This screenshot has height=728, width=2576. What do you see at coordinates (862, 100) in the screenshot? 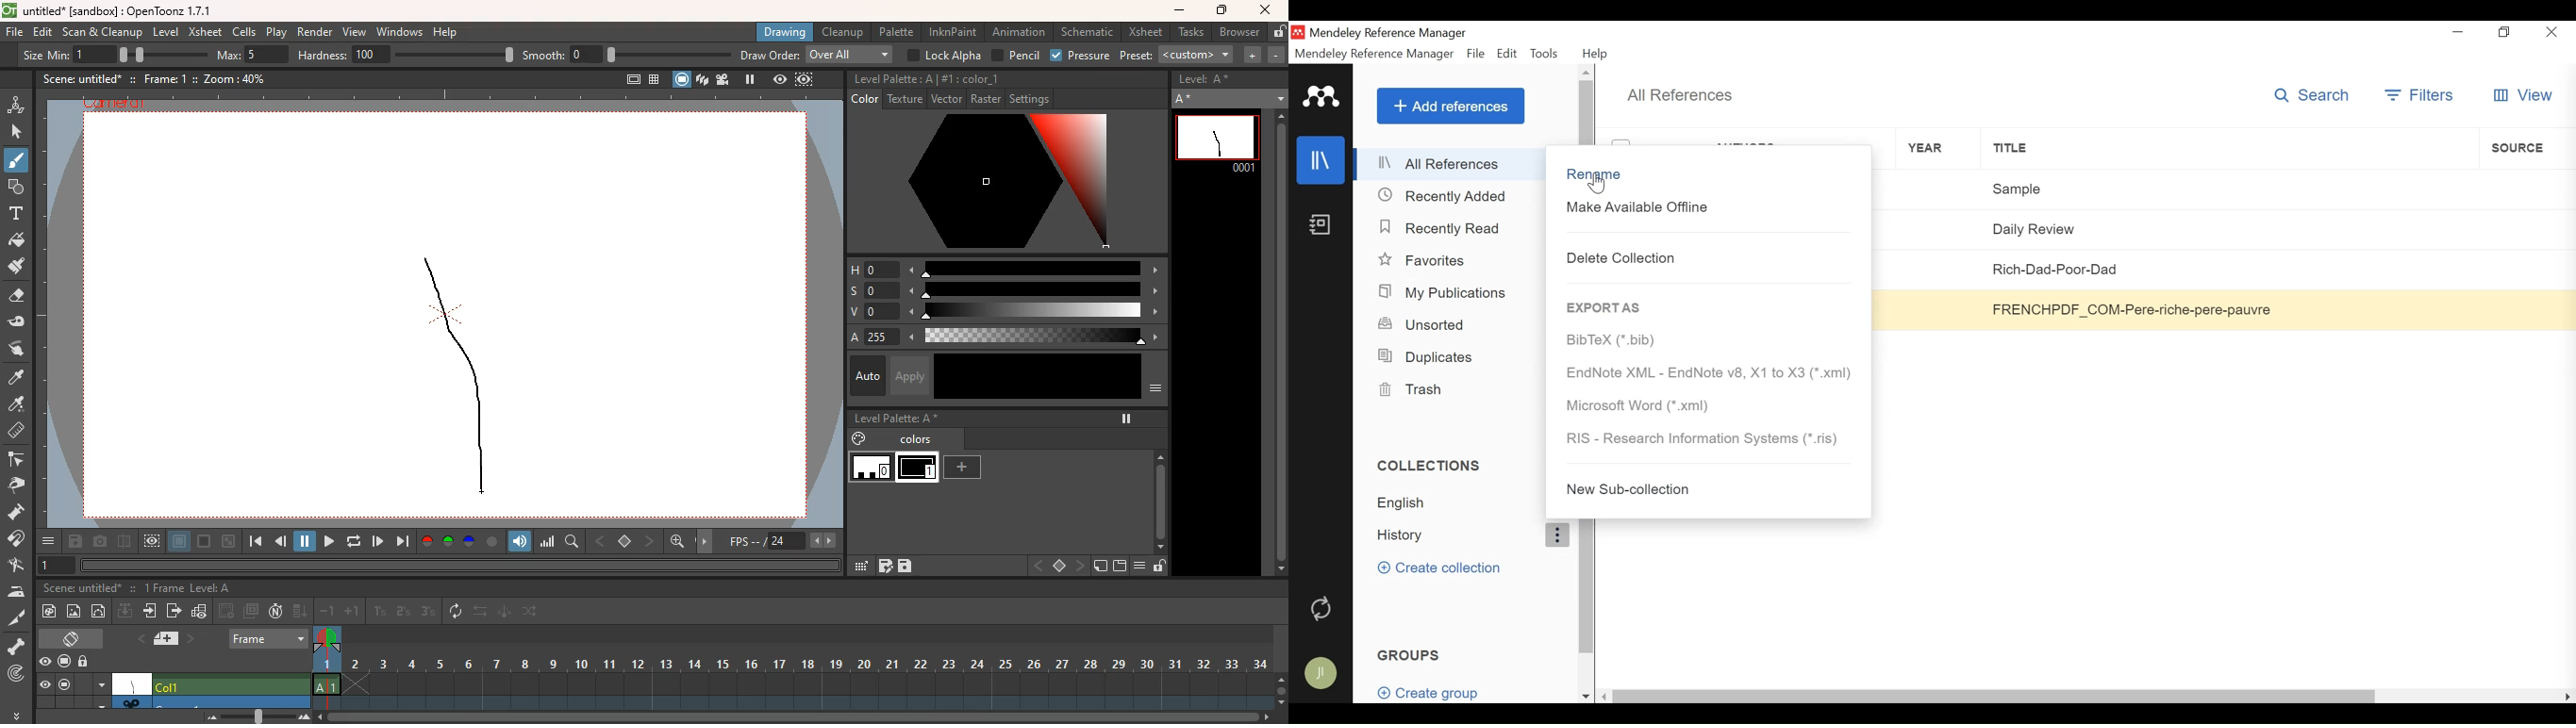
I see `color` at bounding box center [862, 100].